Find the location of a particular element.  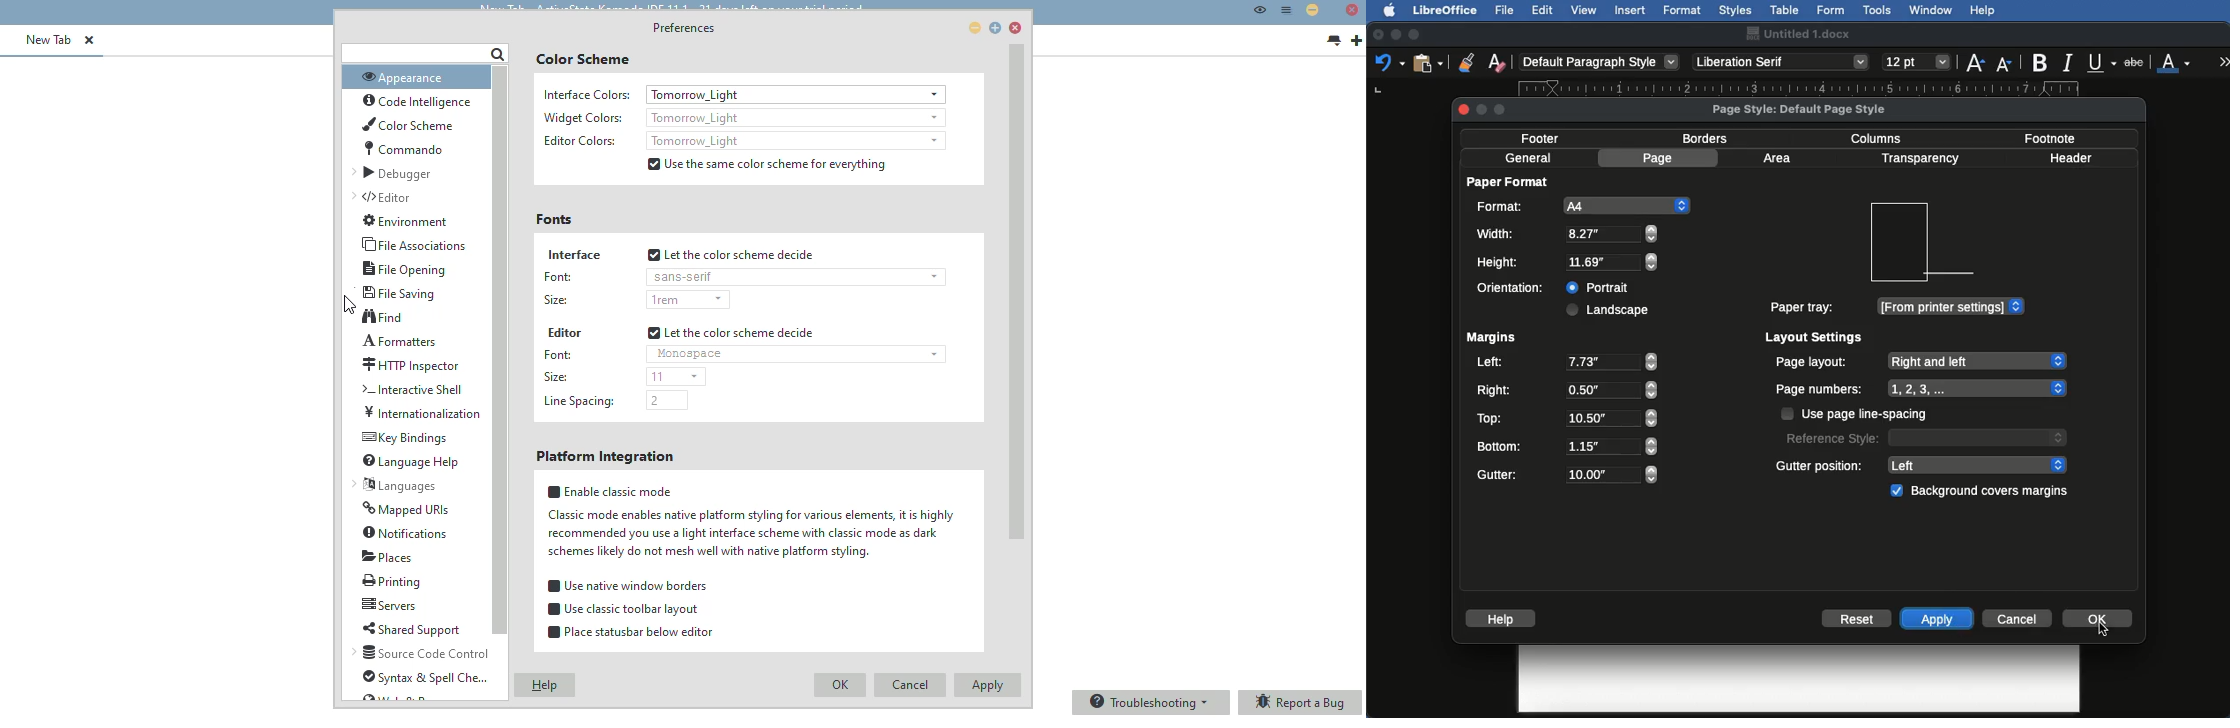

Minimize is located at coordinates (1395, 34).